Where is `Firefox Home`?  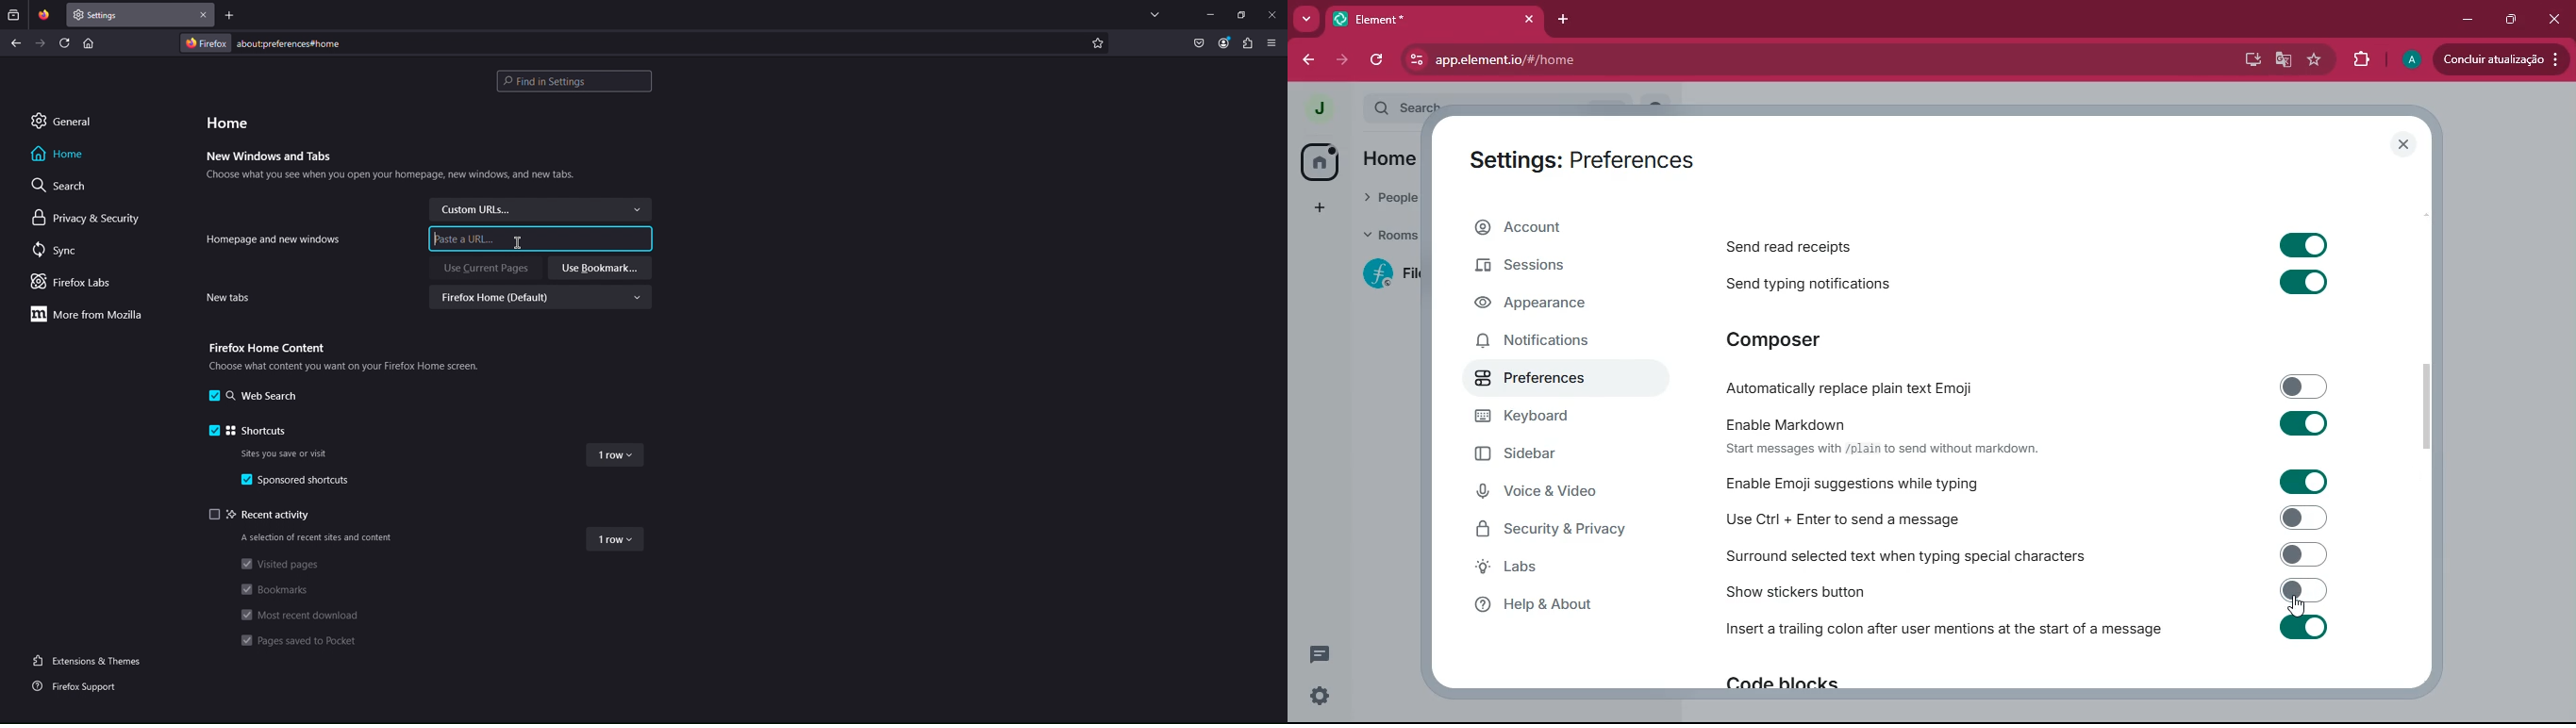 Firefox Home is located at coordinates (545, 298).